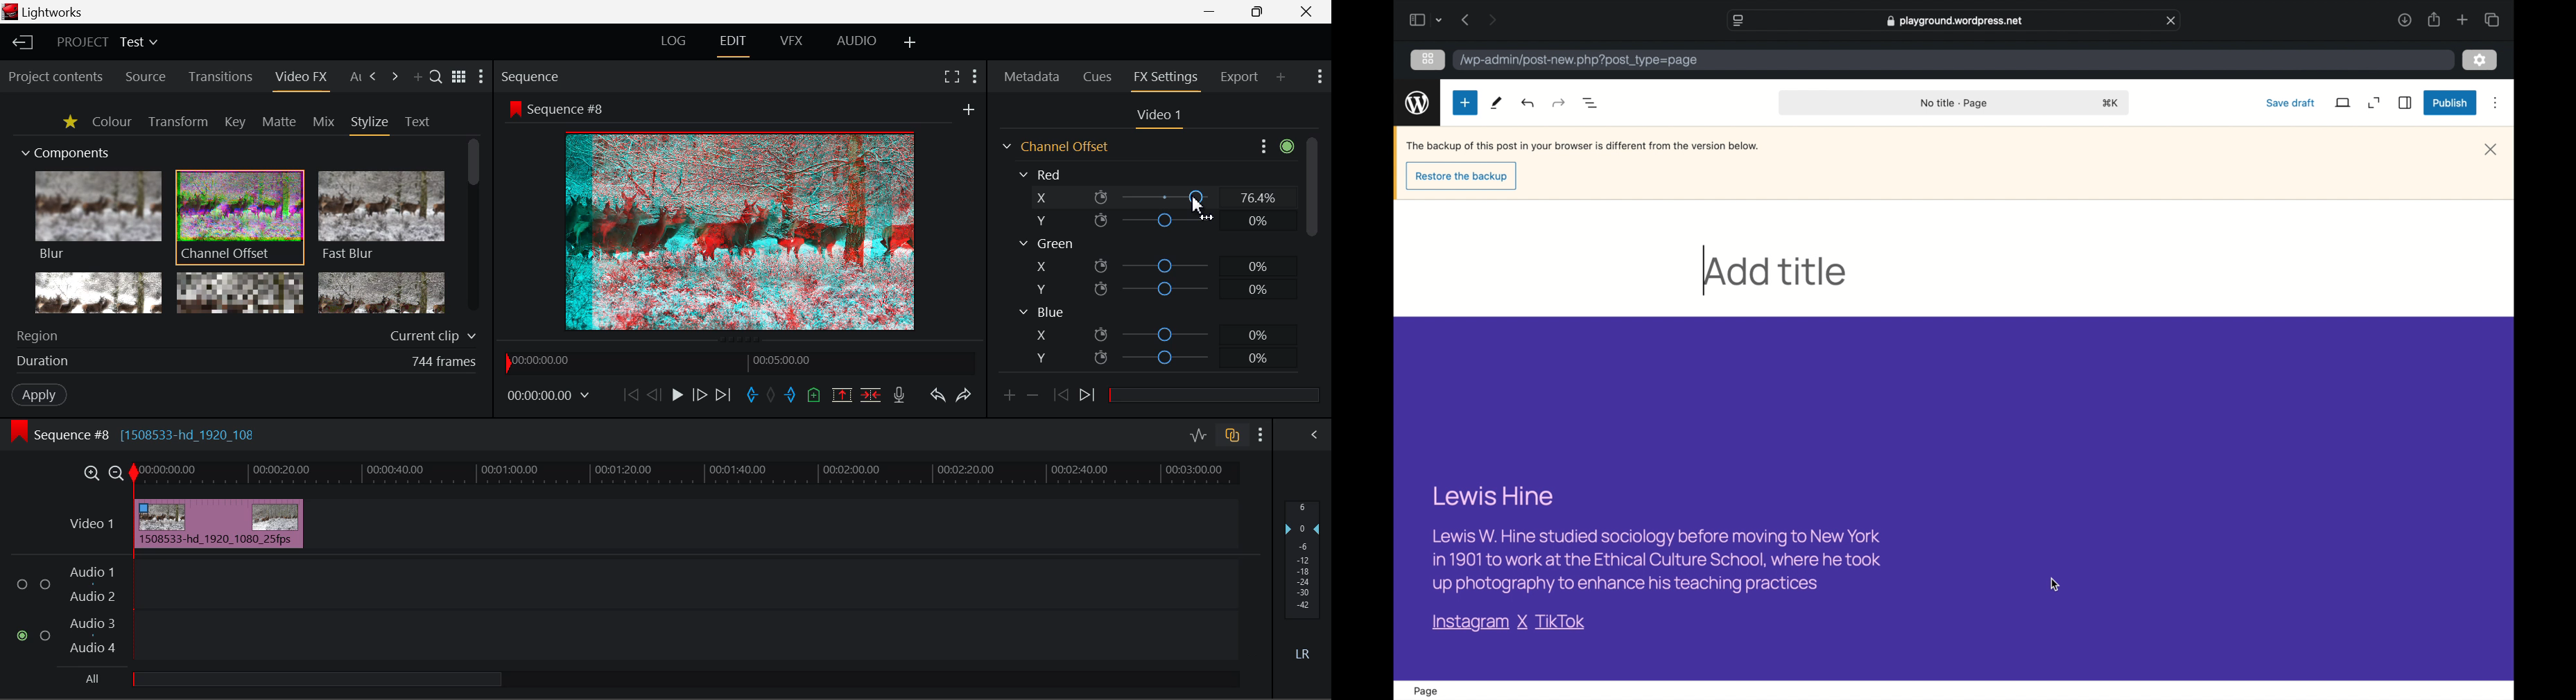 The width and height of the screenshot is (2576, 700). Describe the element at coordinates (727, 396) in the screenshot. I see `To End` at that location.